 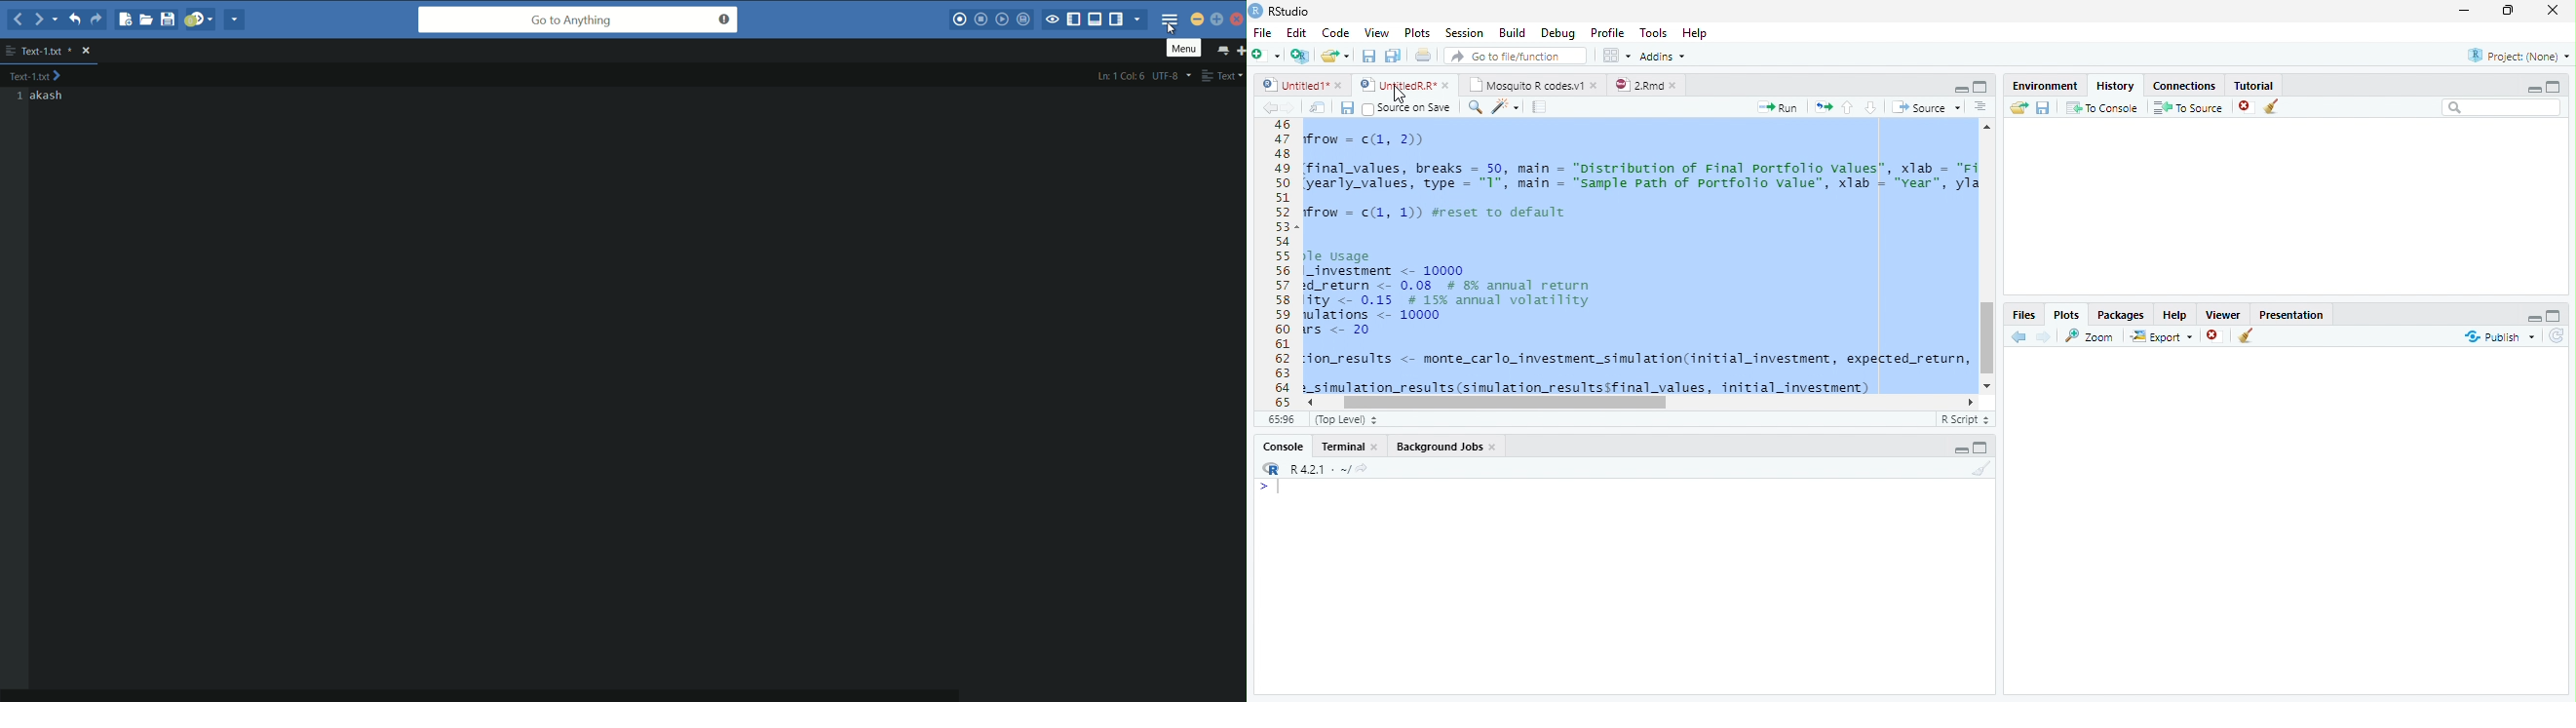 What do you see at coordinates (2066, 314) in the screenshot?
I see `Plots` at bounding box center [2066, 314].